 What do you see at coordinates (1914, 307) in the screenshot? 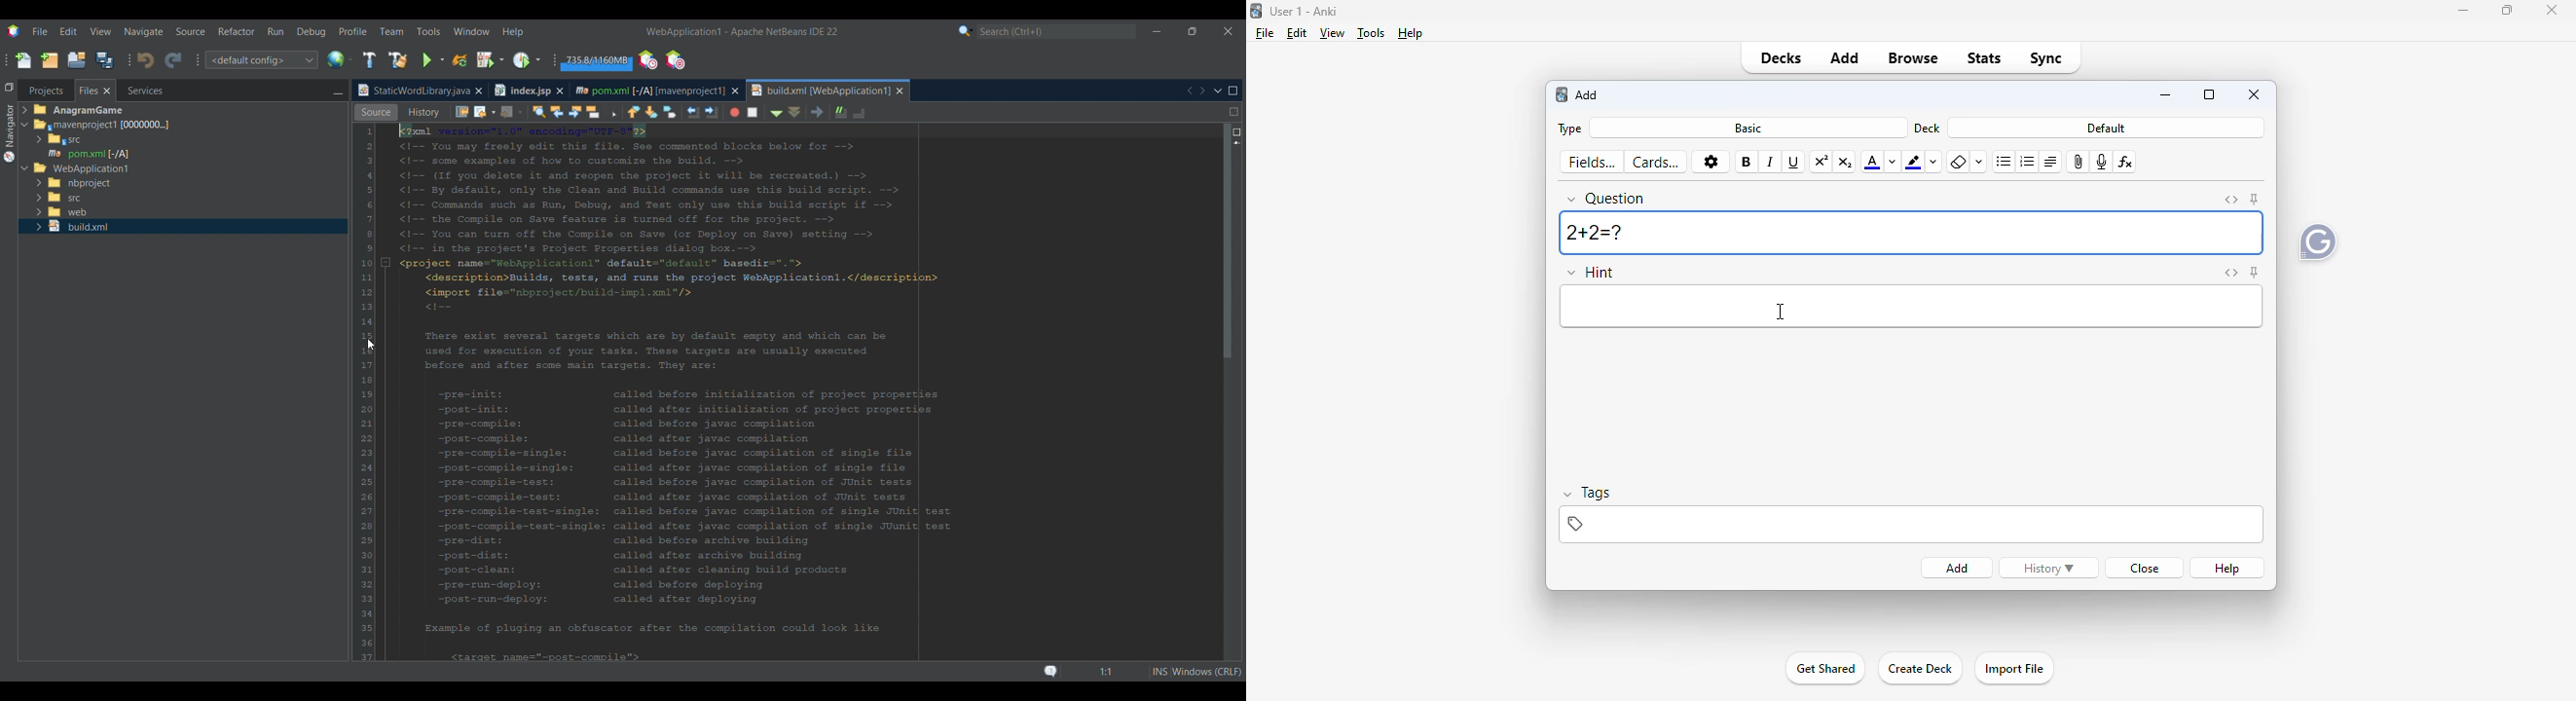
I see `hint` at bounding box center [1914, 307].